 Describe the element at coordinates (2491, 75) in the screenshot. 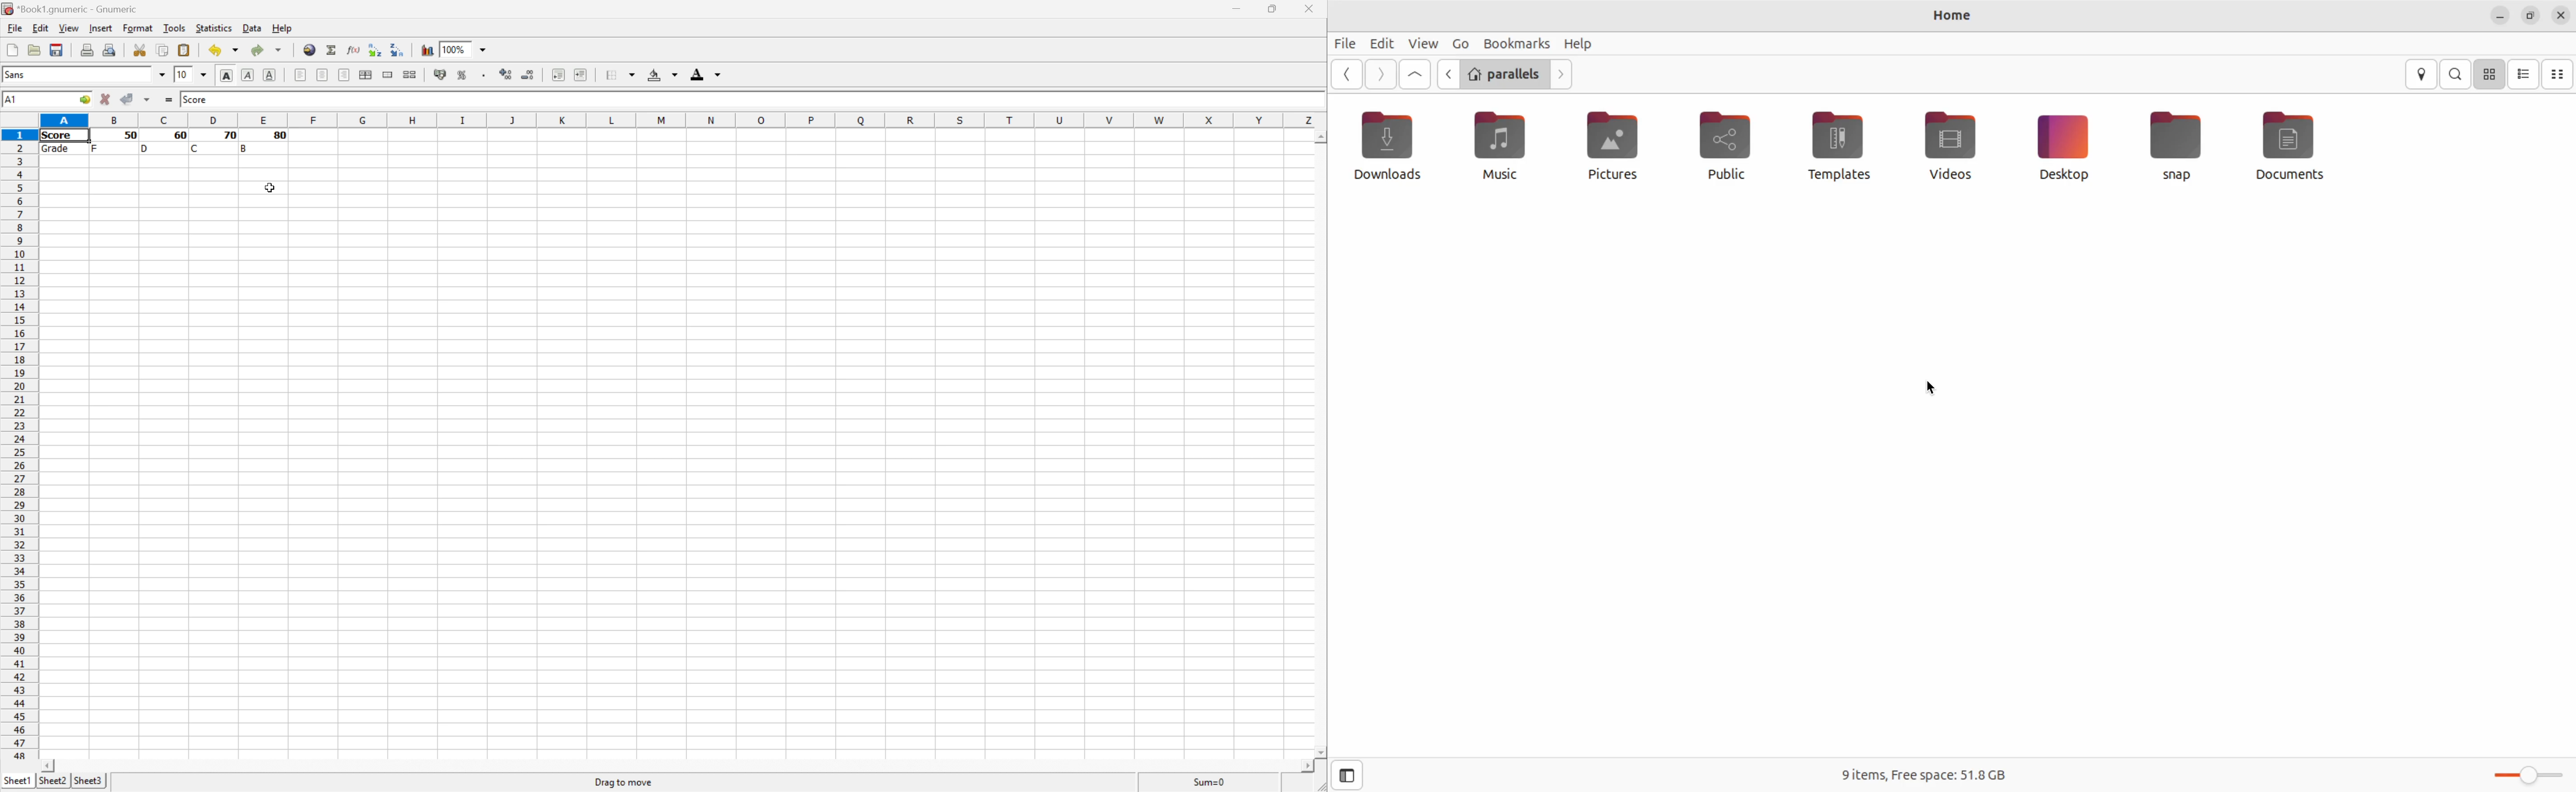

I see `icon view` at that location.